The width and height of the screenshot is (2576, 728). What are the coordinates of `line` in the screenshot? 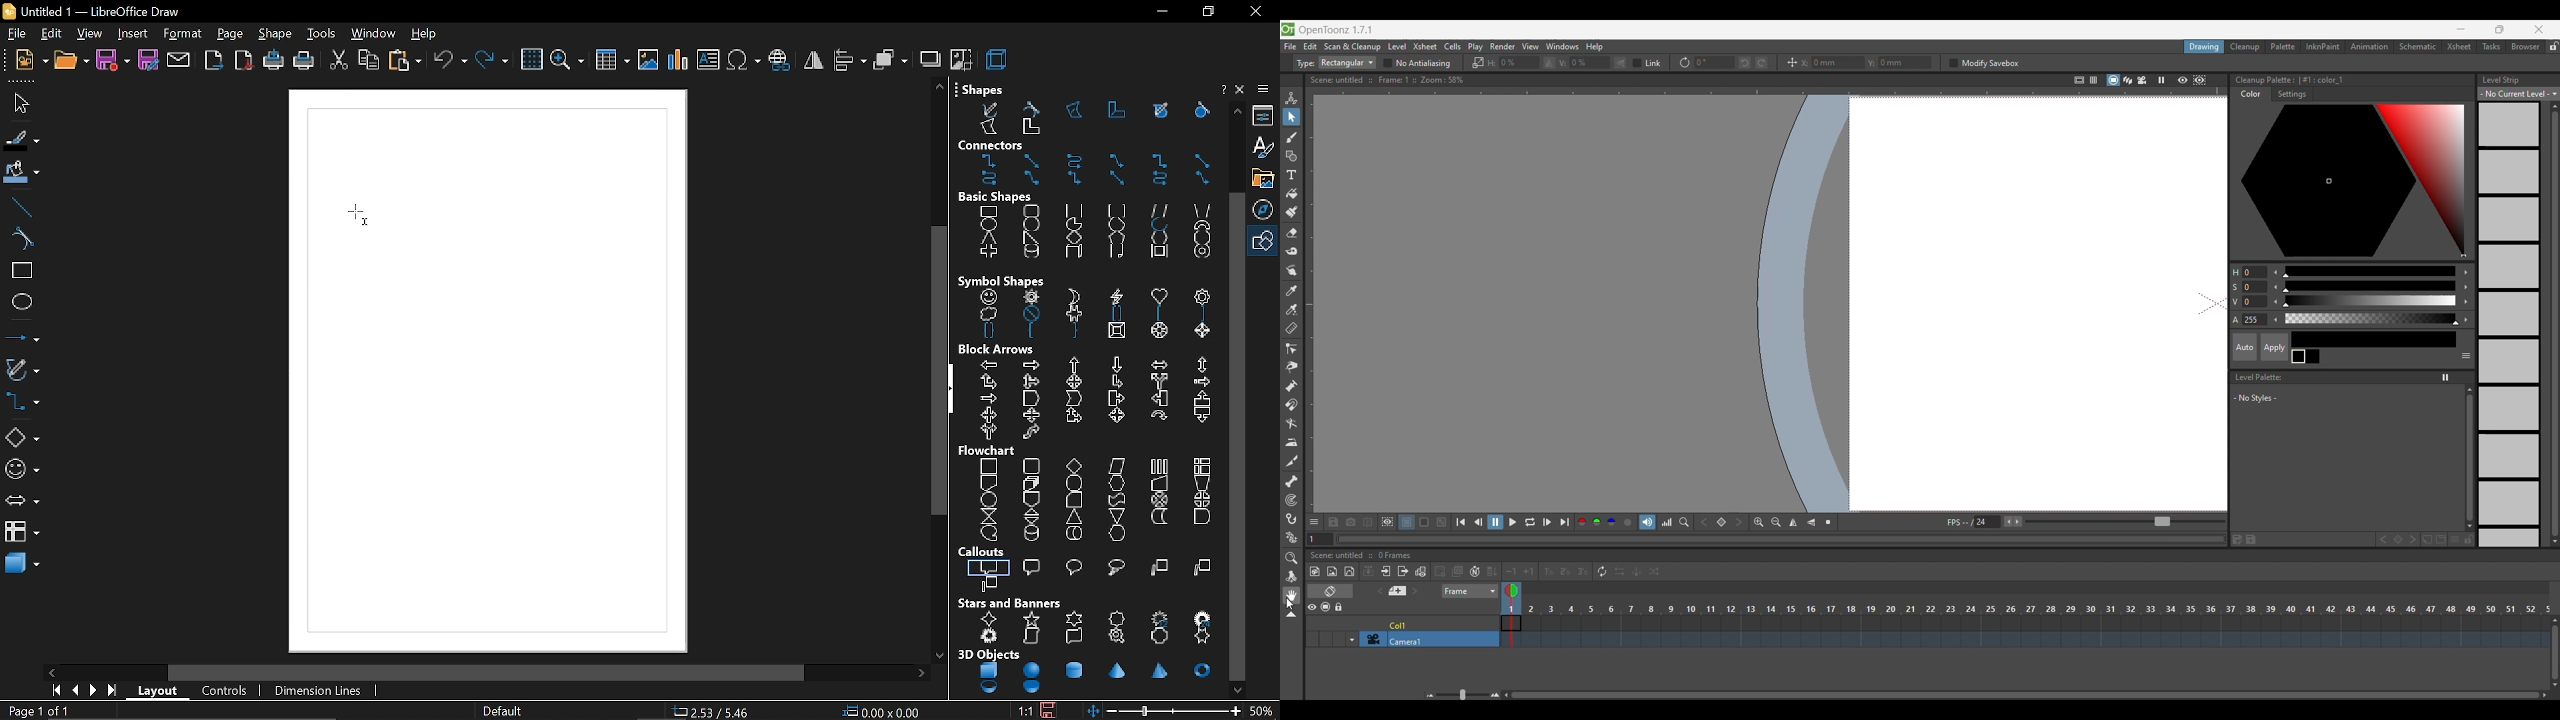 It's located at (19, 205).